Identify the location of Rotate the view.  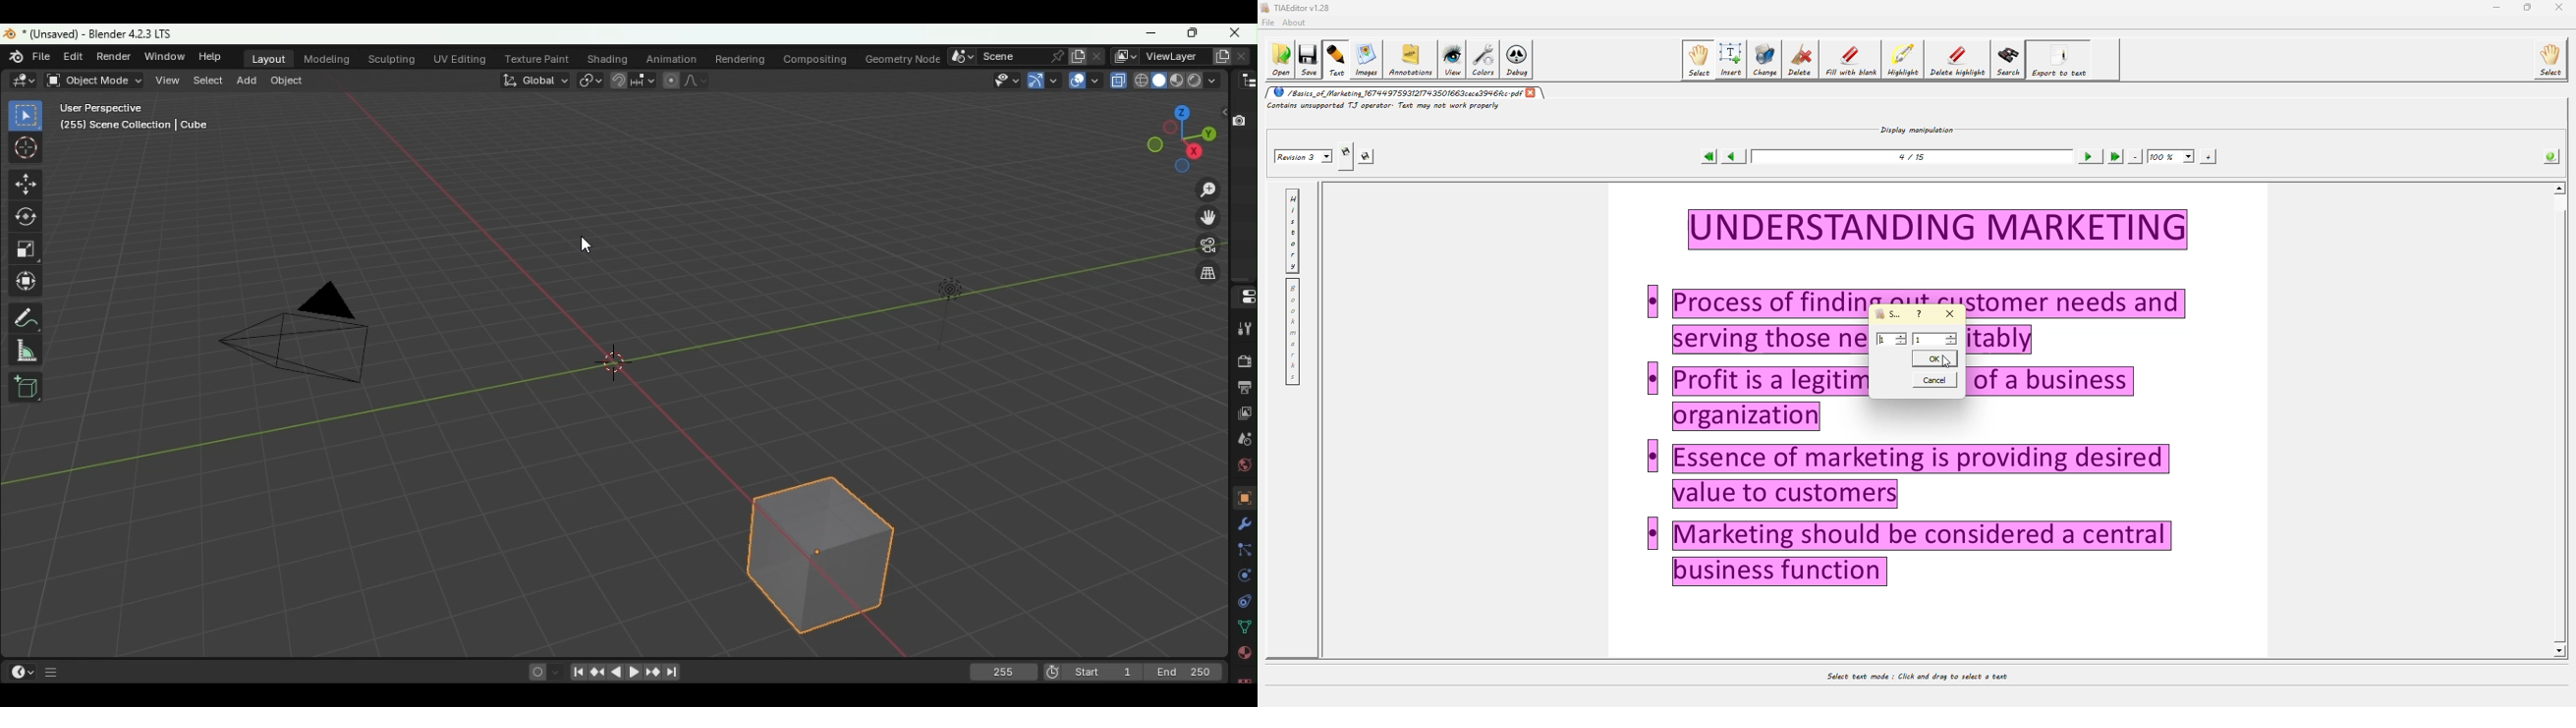
(1205, 134).